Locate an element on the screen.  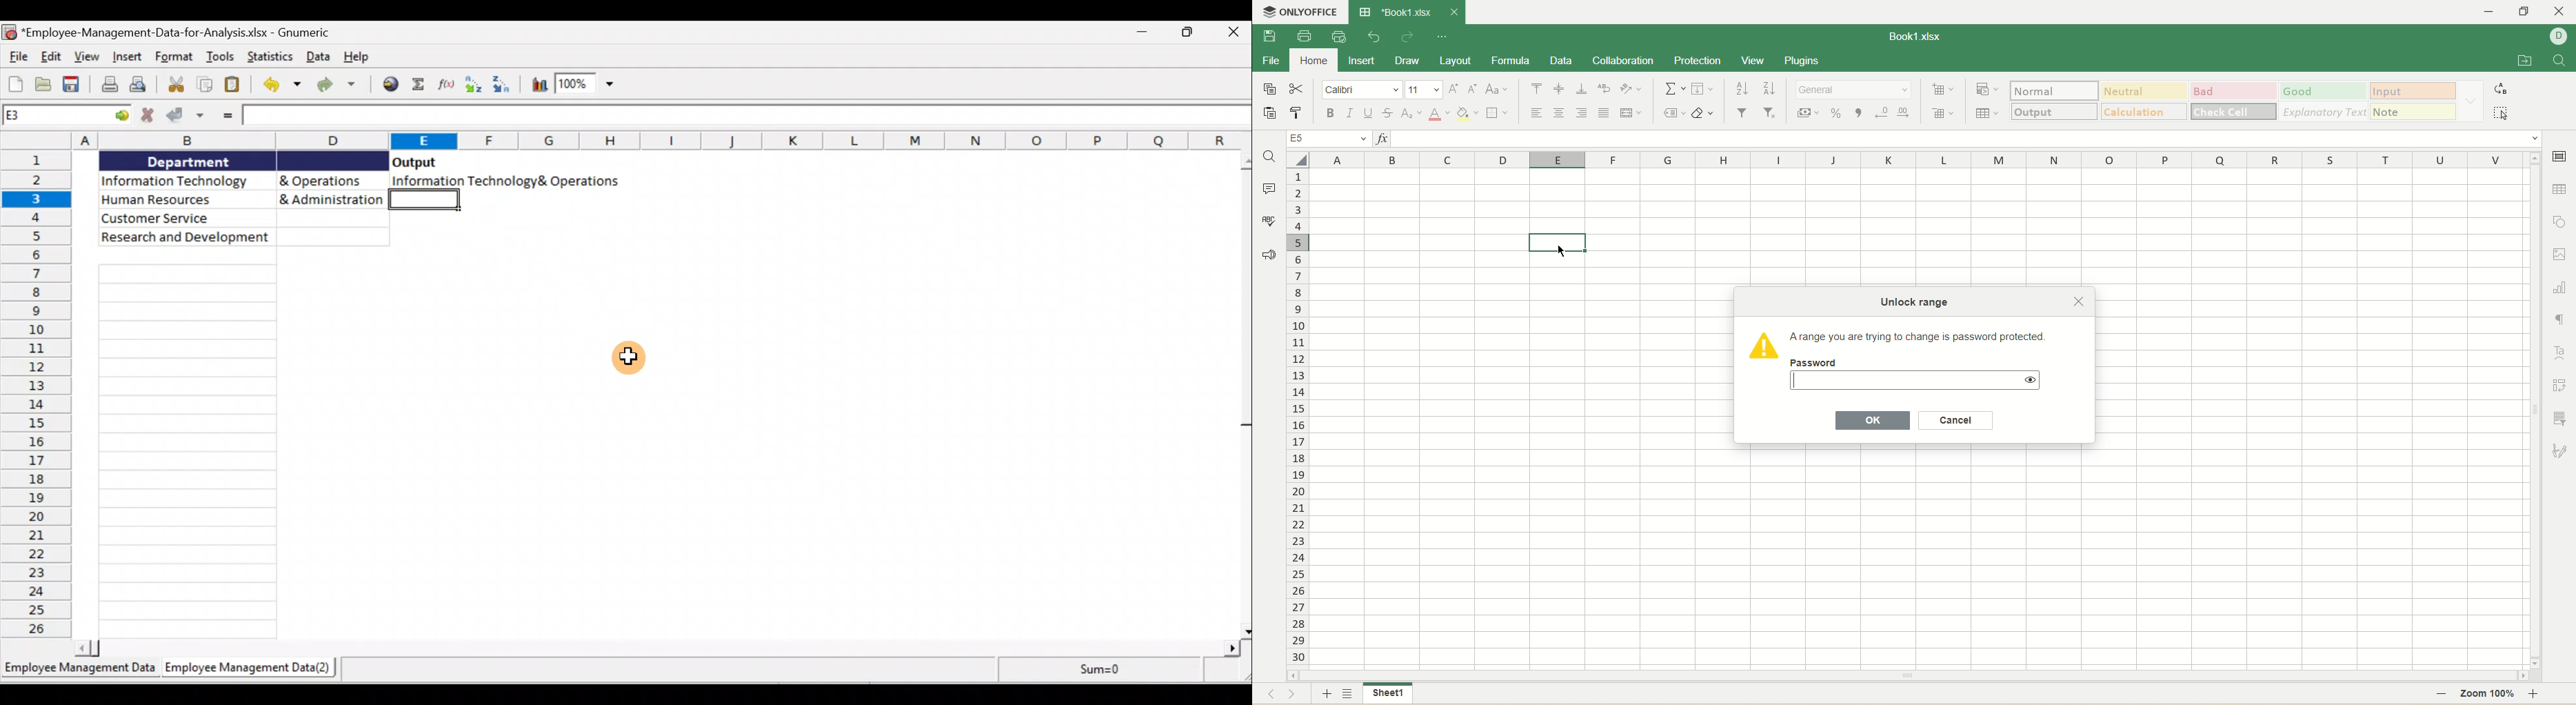
currency style is located at coordinates (1811, 115).